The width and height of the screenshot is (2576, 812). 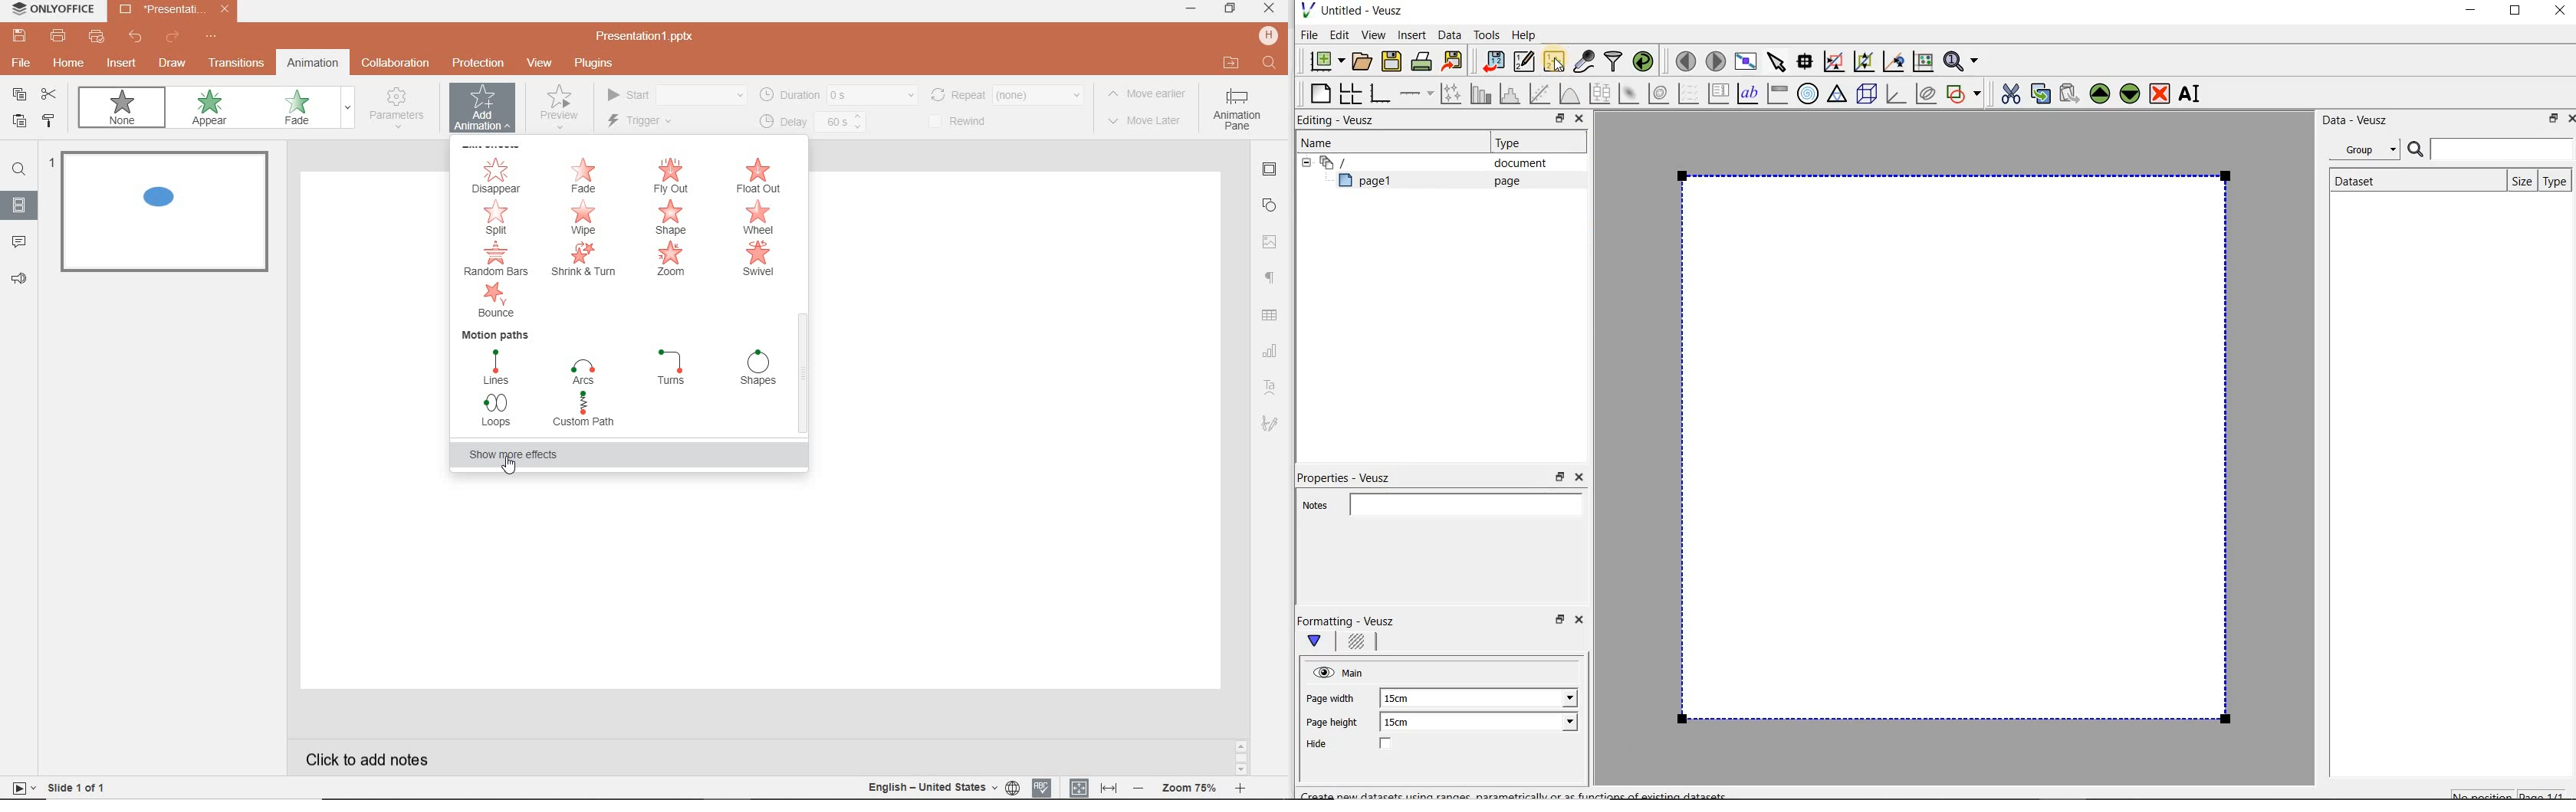 What do you see at coordinates (58, 38) in the screenshot?
I see `print` at bounding box center [58, 38].